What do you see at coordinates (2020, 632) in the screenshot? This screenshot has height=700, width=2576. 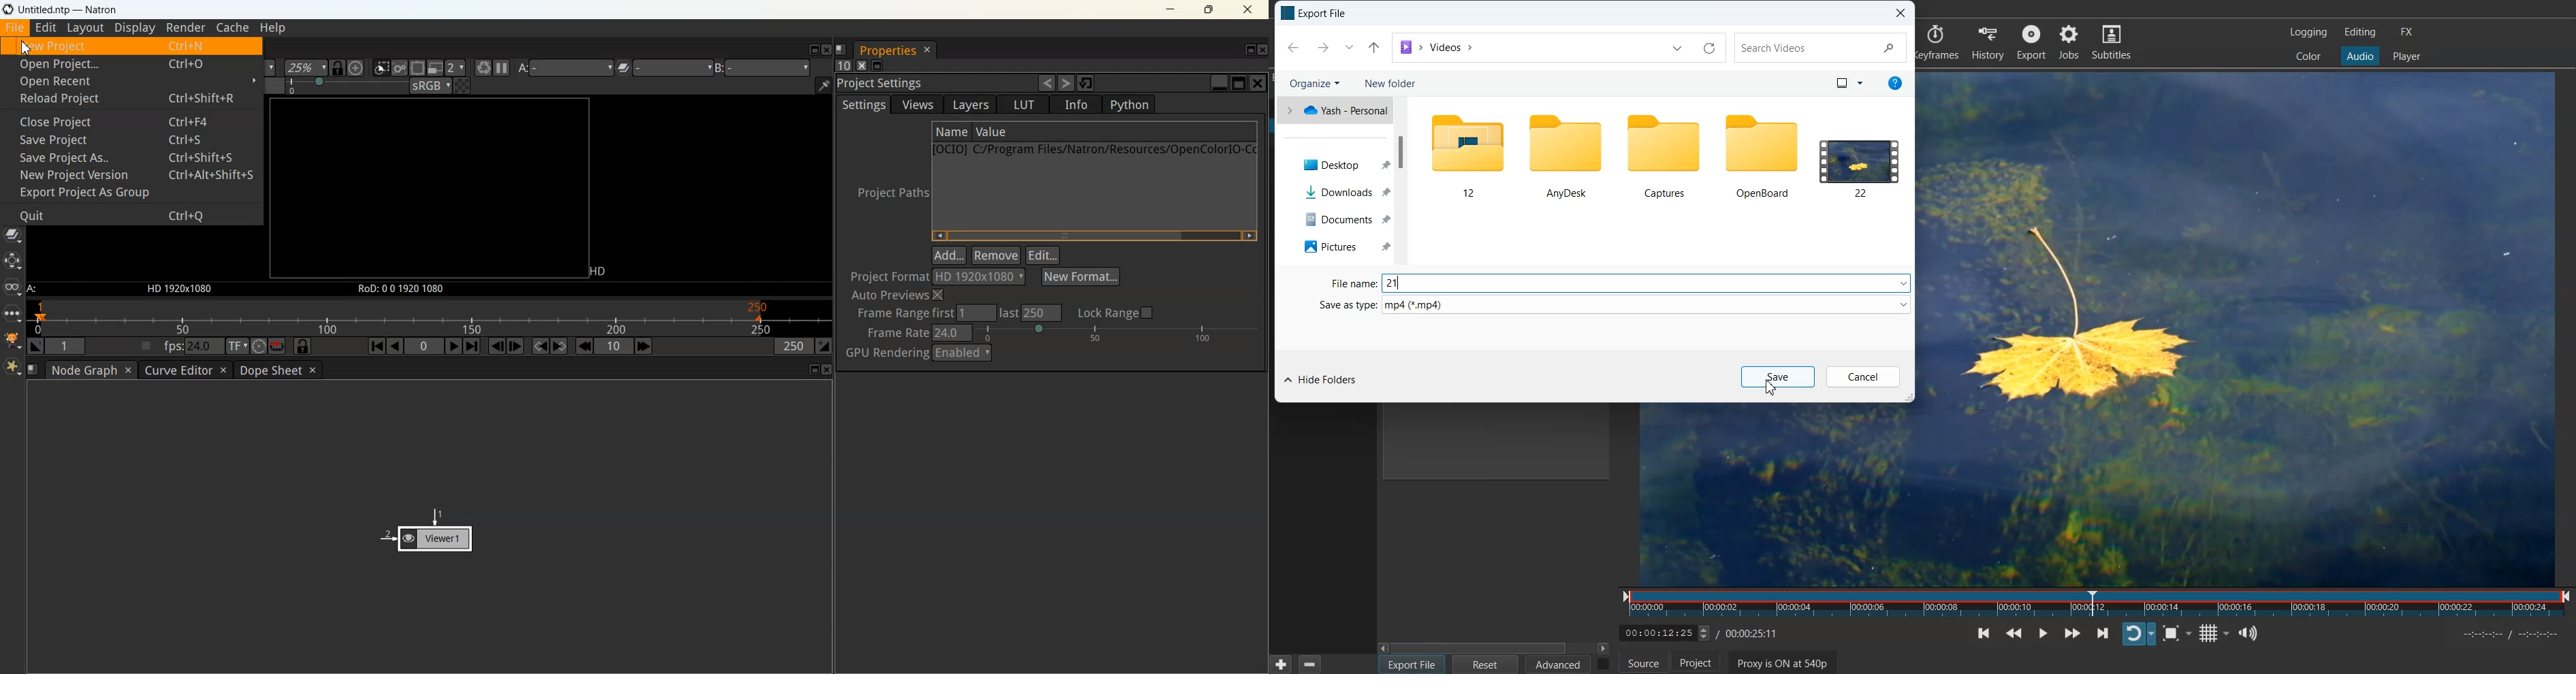 I see `Play quickly backwards` at bounding box center [2020, 632].